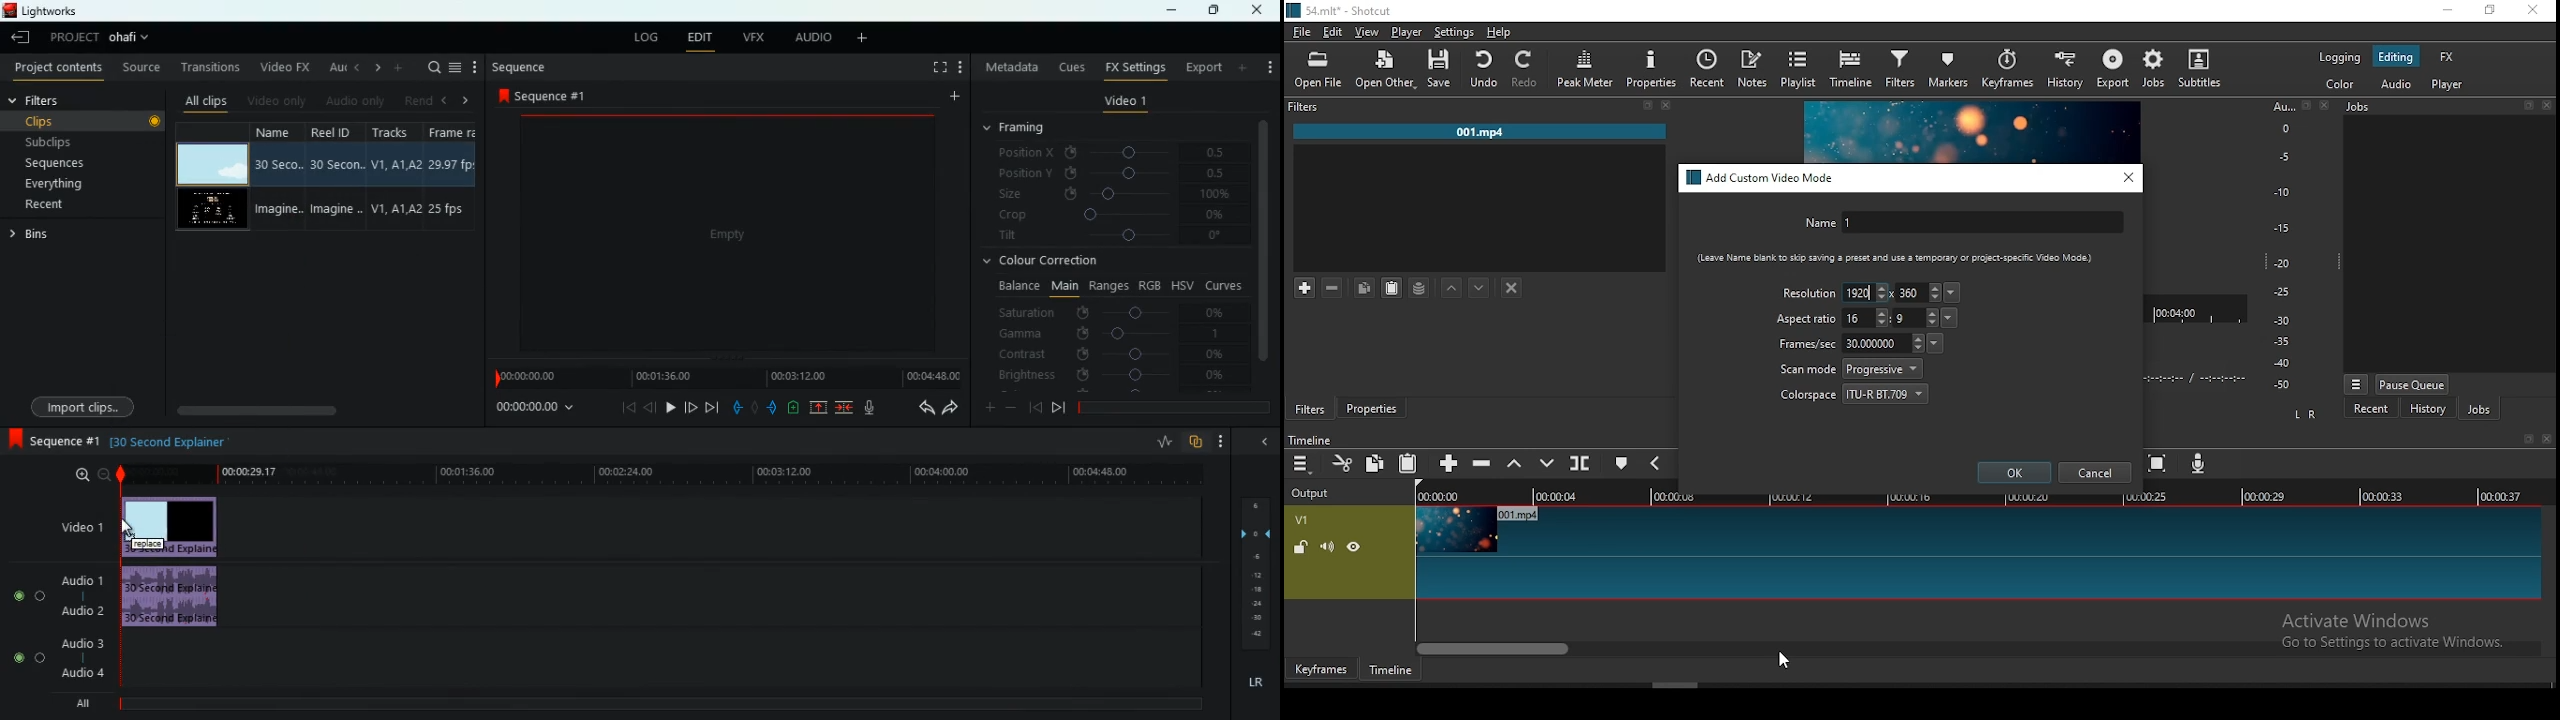 This screenshot has width=2576, height=728. Describe the element at coordinates (663, 703) in the screenshot. I see `Timeline` at that location.